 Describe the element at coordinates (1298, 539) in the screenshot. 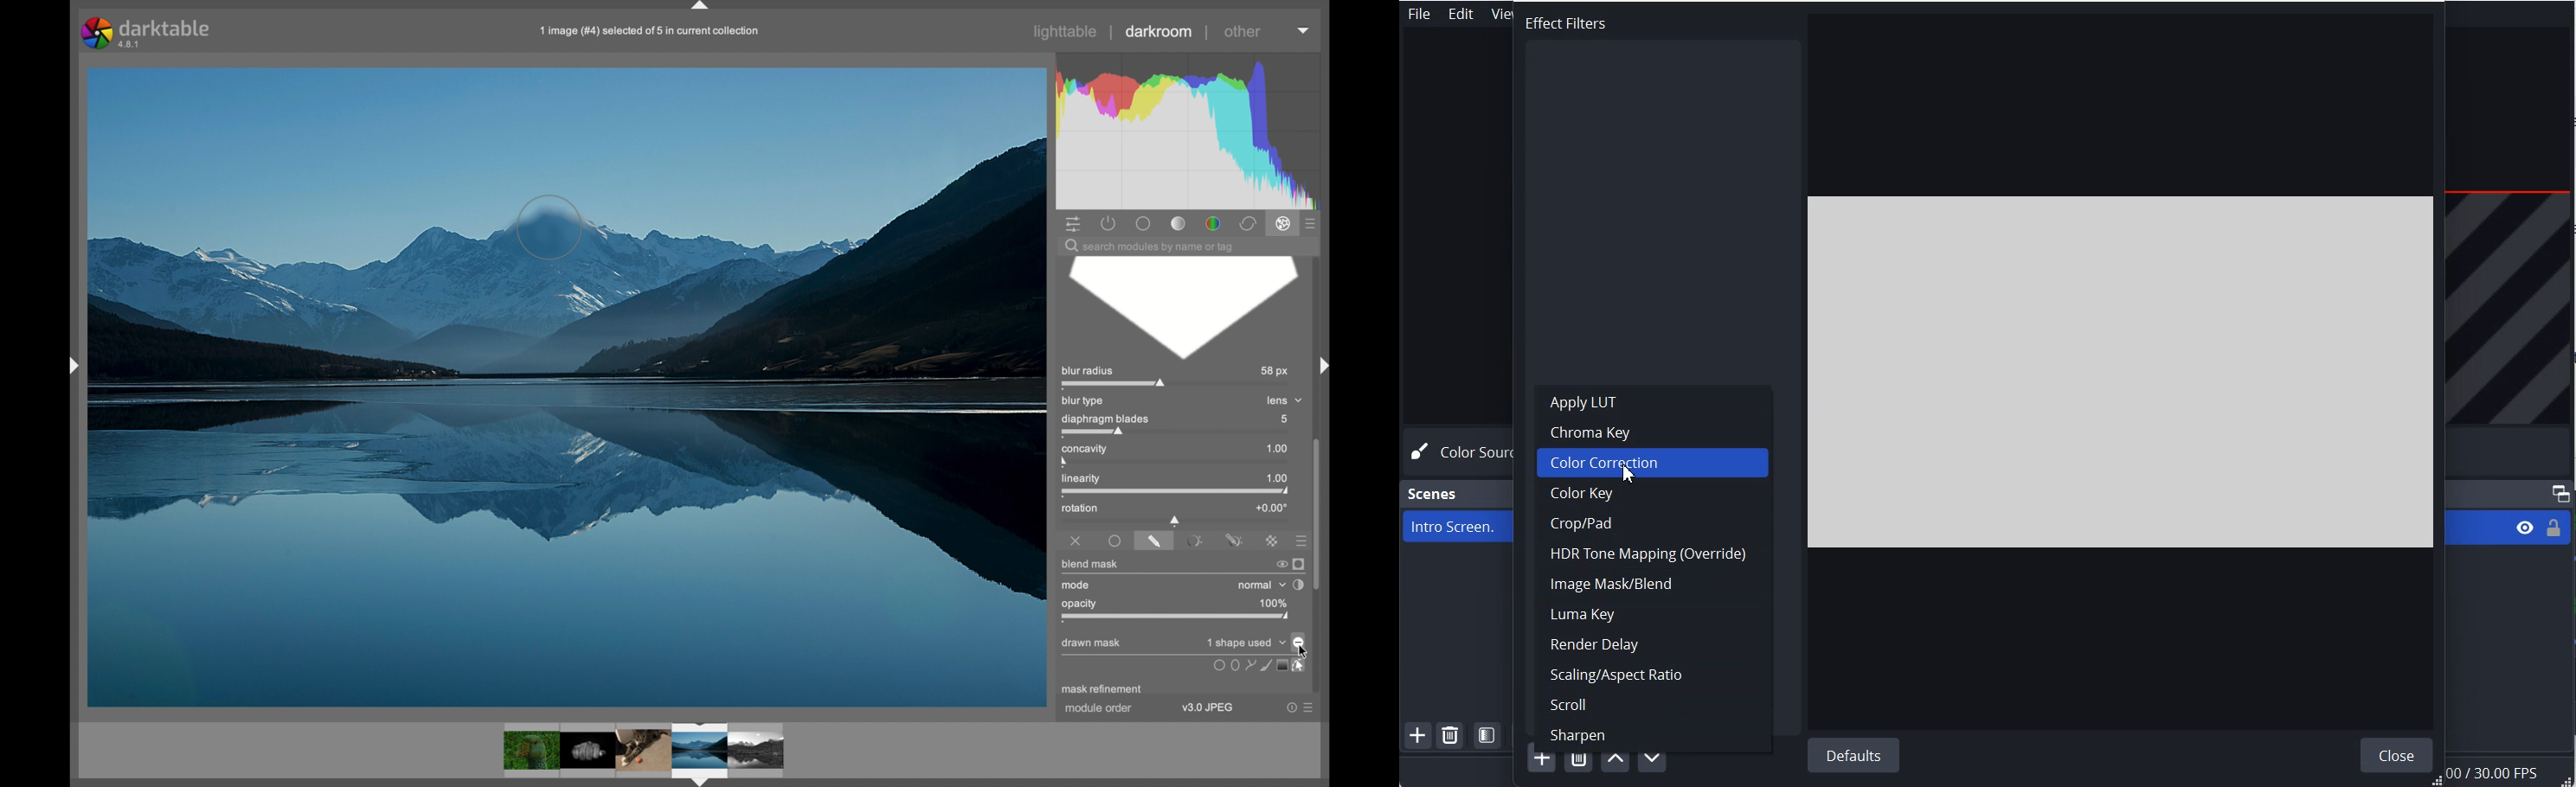

I see `presets` at that location.